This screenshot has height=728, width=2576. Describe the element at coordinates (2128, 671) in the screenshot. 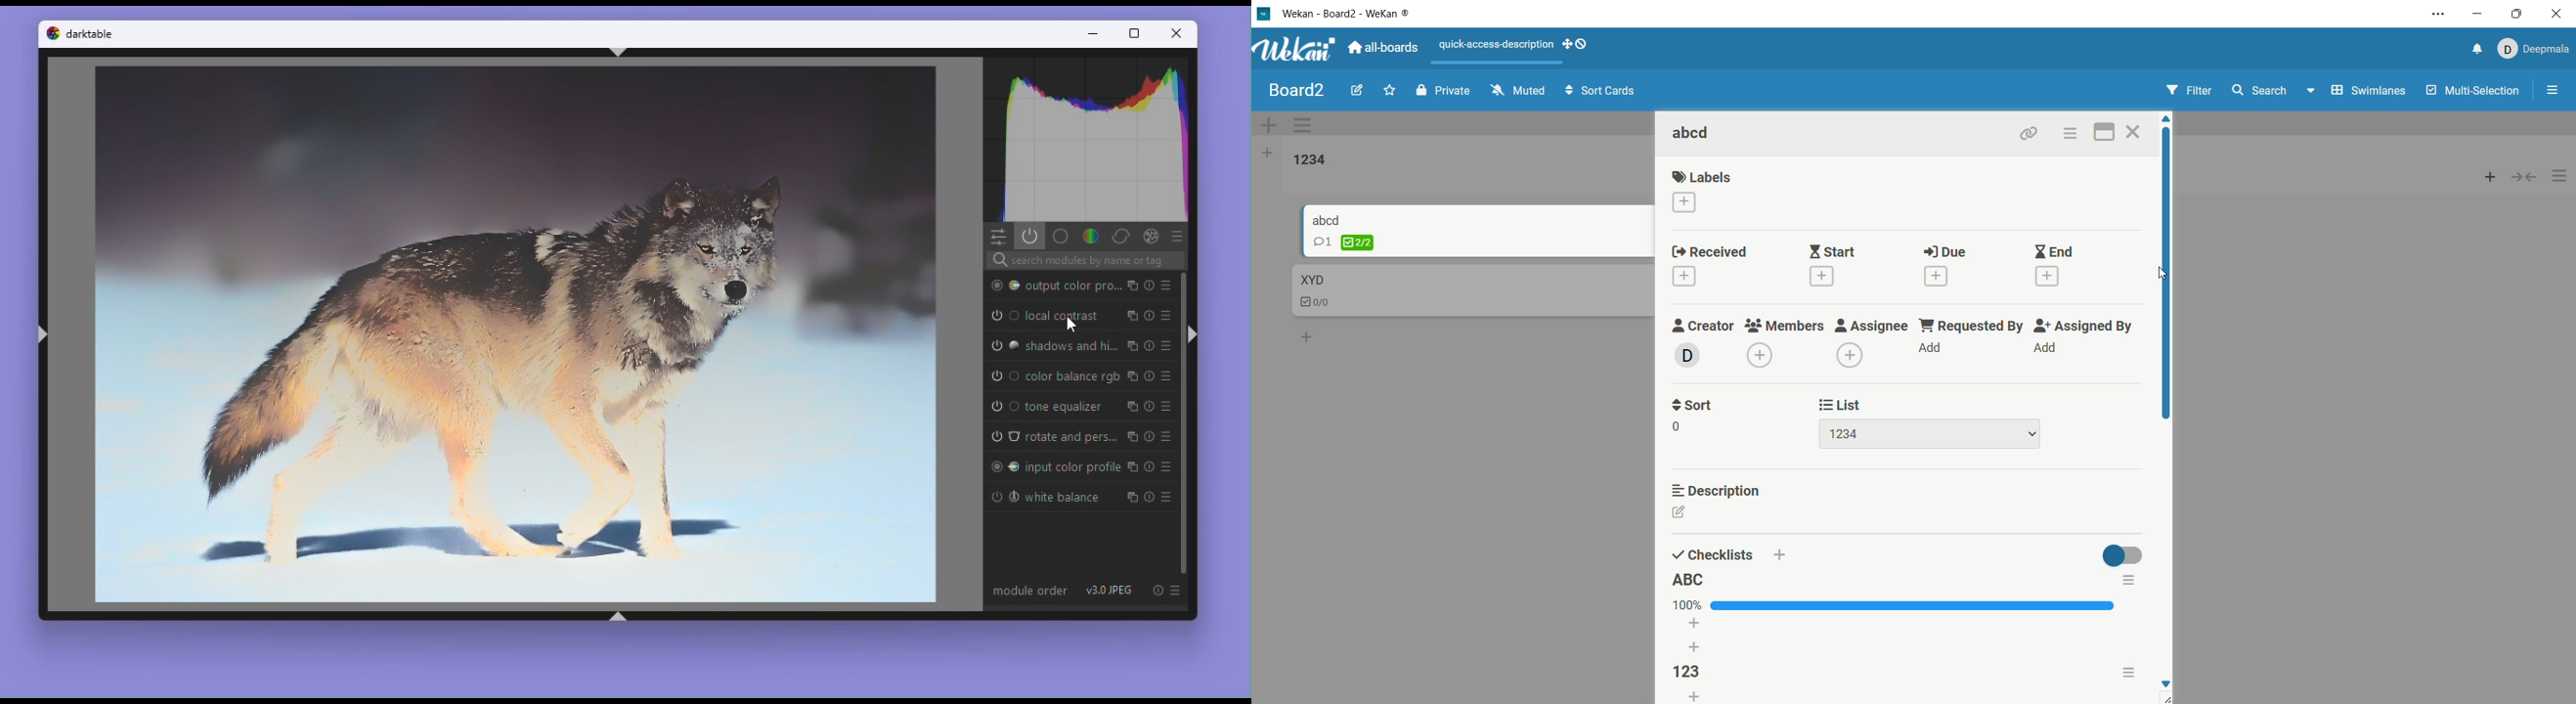

I see `options` at that location.